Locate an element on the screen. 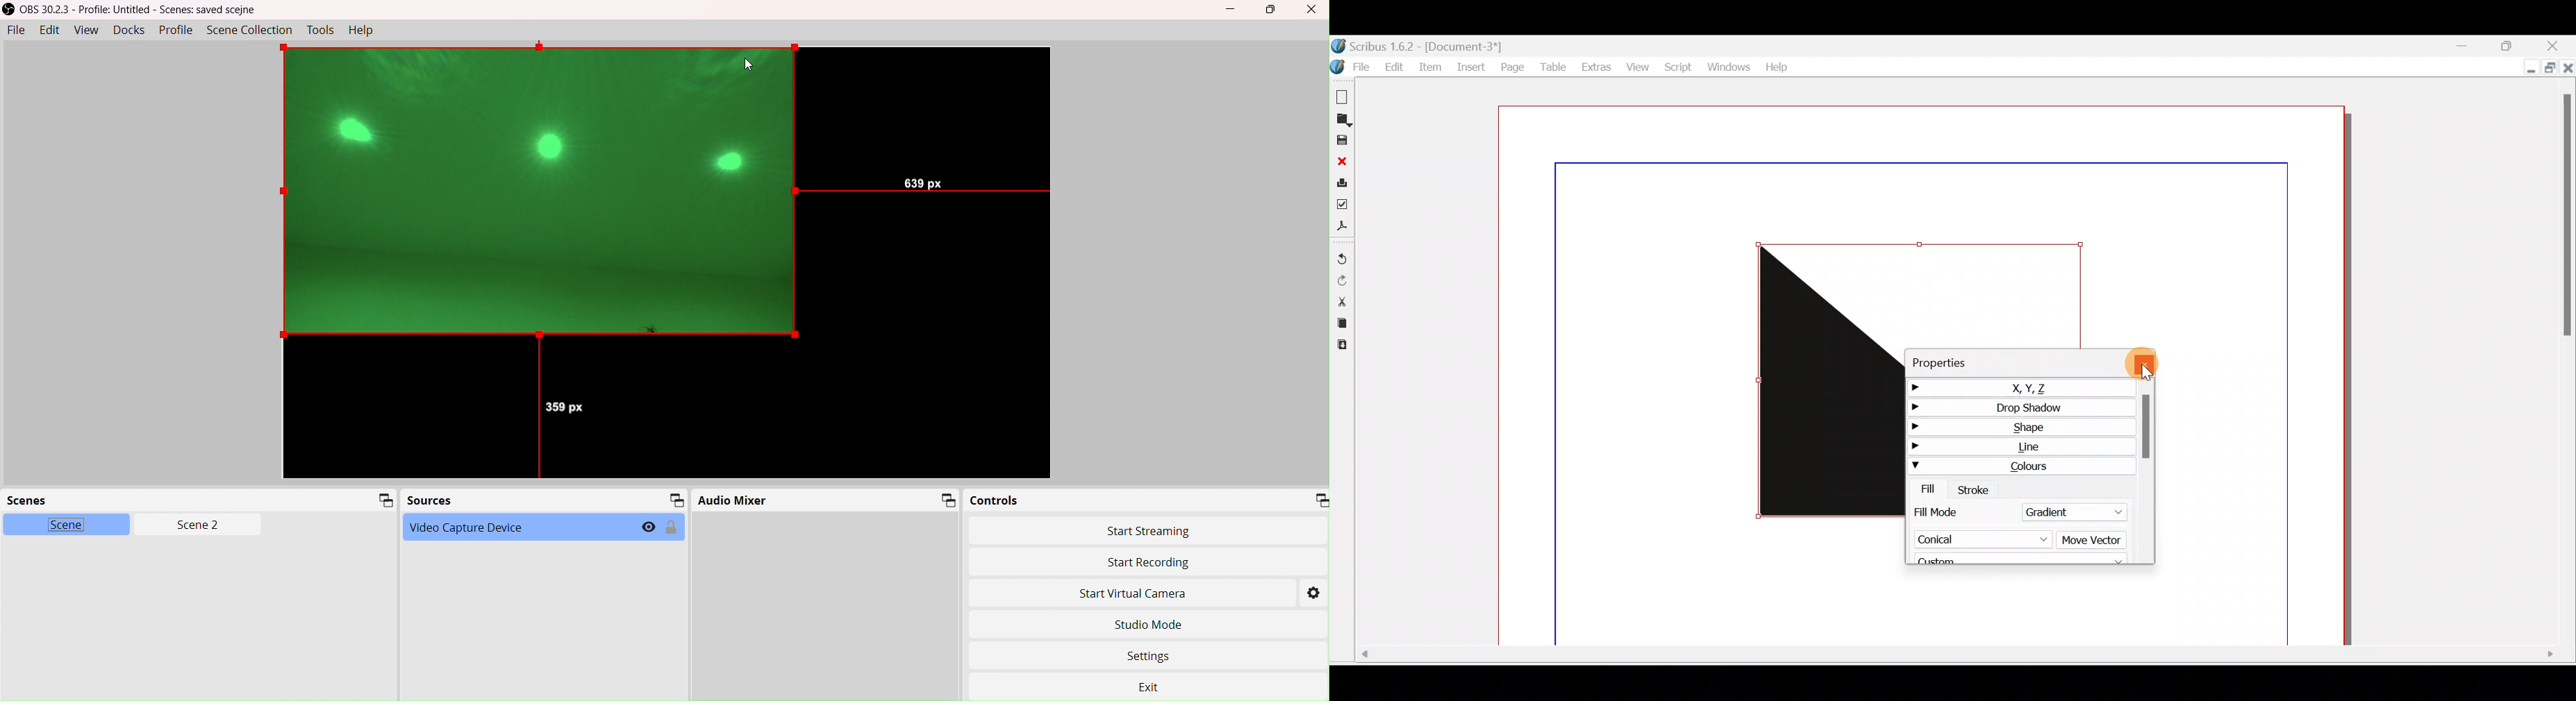 This screenshot has width=2576, height=728. Item is located at coordinates (1430, 69).